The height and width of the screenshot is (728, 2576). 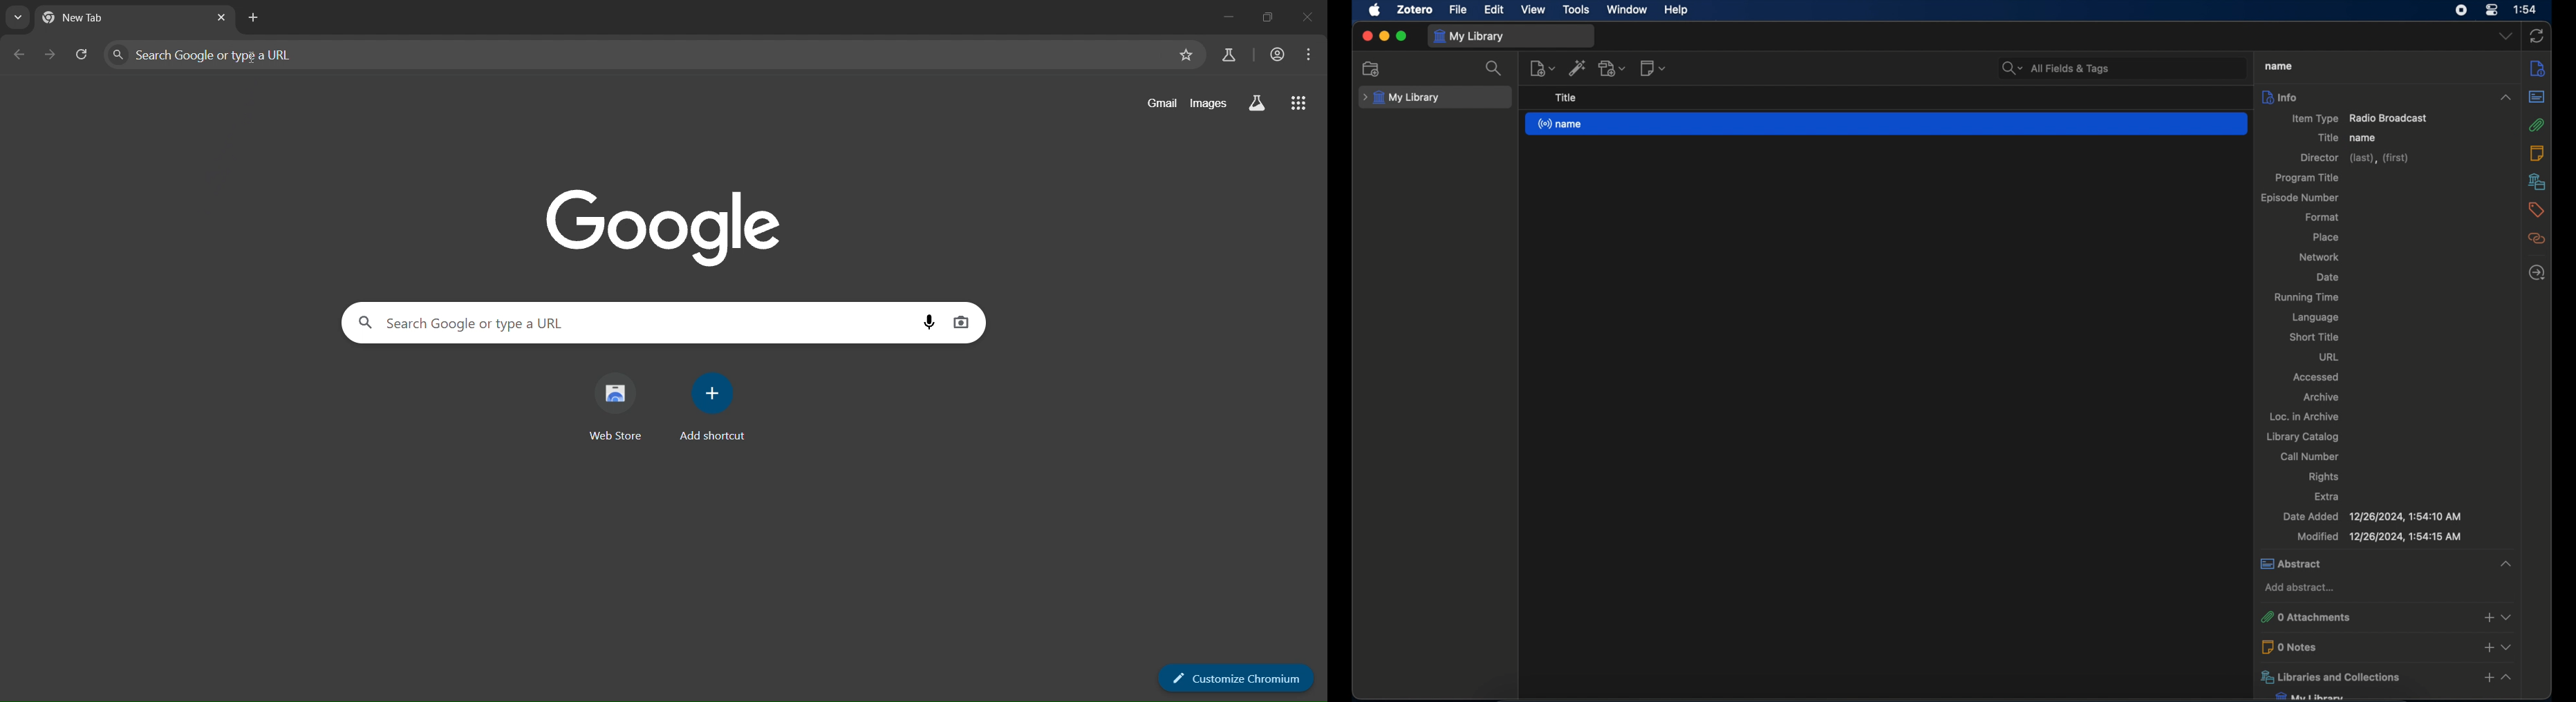 What do you see at coordinates (2364, 138) in the screenshot?
I see `name` at bounding box center [2364, 138].